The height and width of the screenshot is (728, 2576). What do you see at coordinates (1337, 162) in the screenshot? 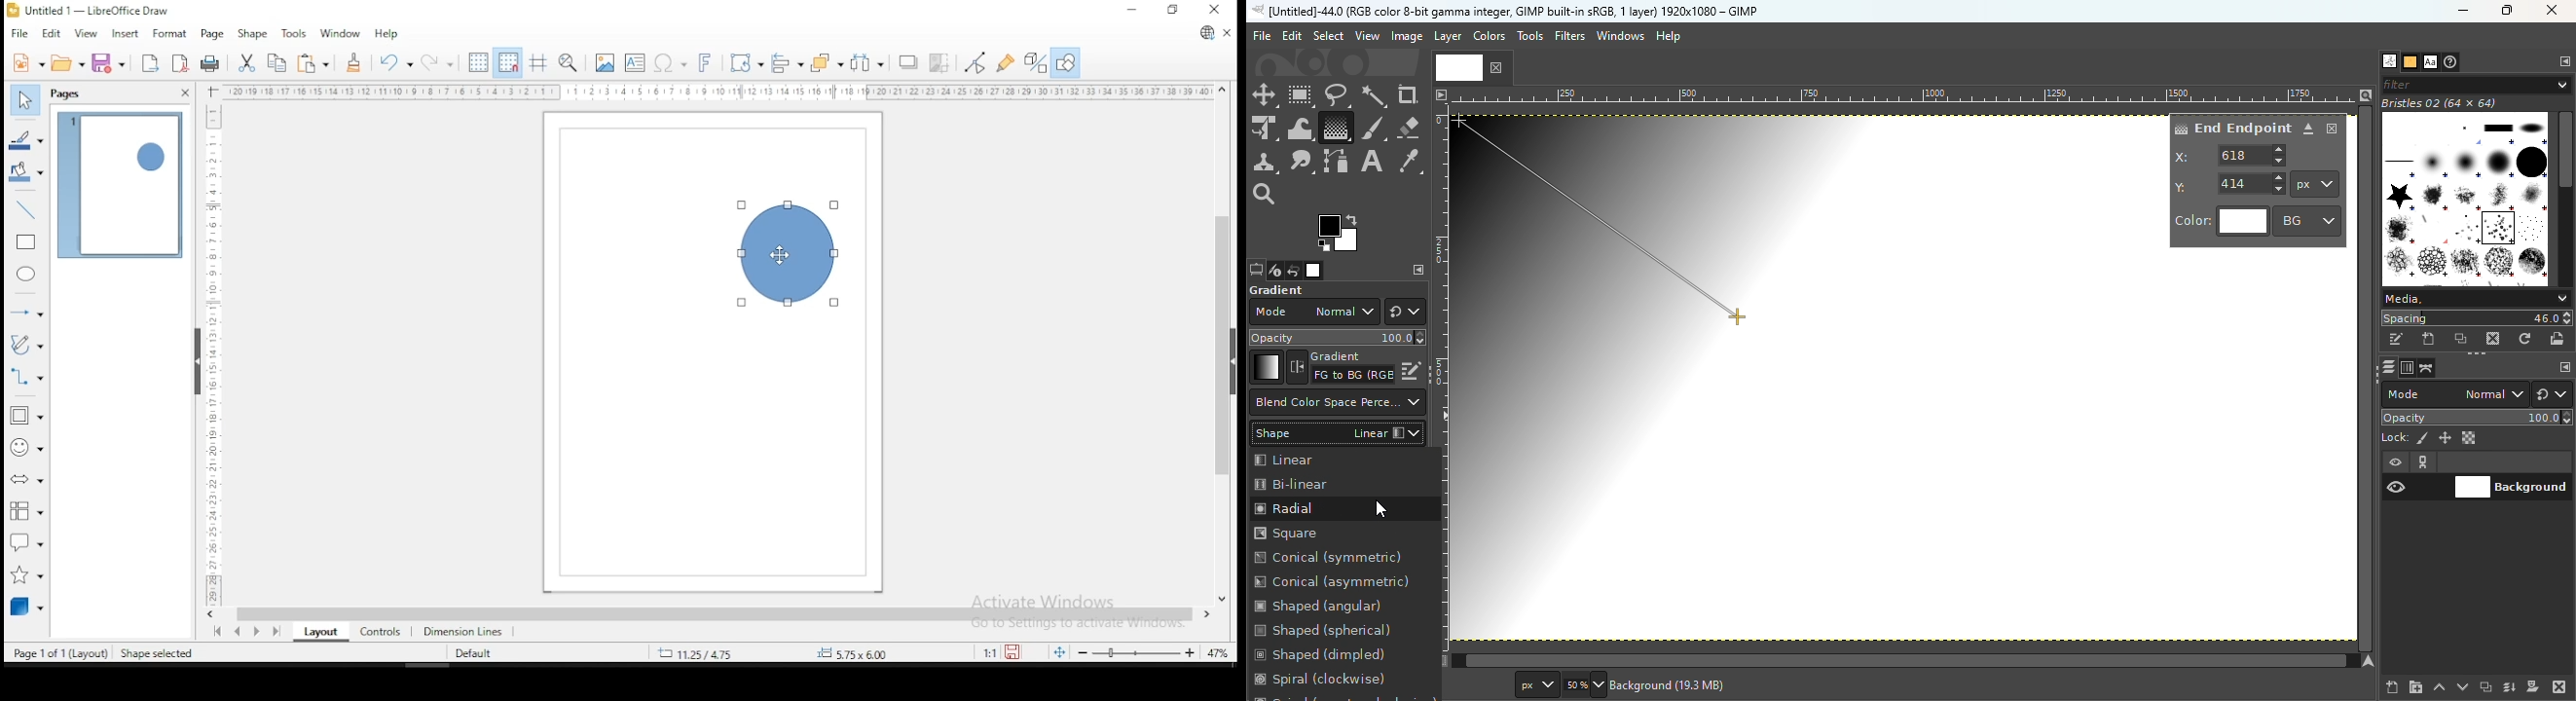
I see `Paths tool` at bounding box center [1337, 162].